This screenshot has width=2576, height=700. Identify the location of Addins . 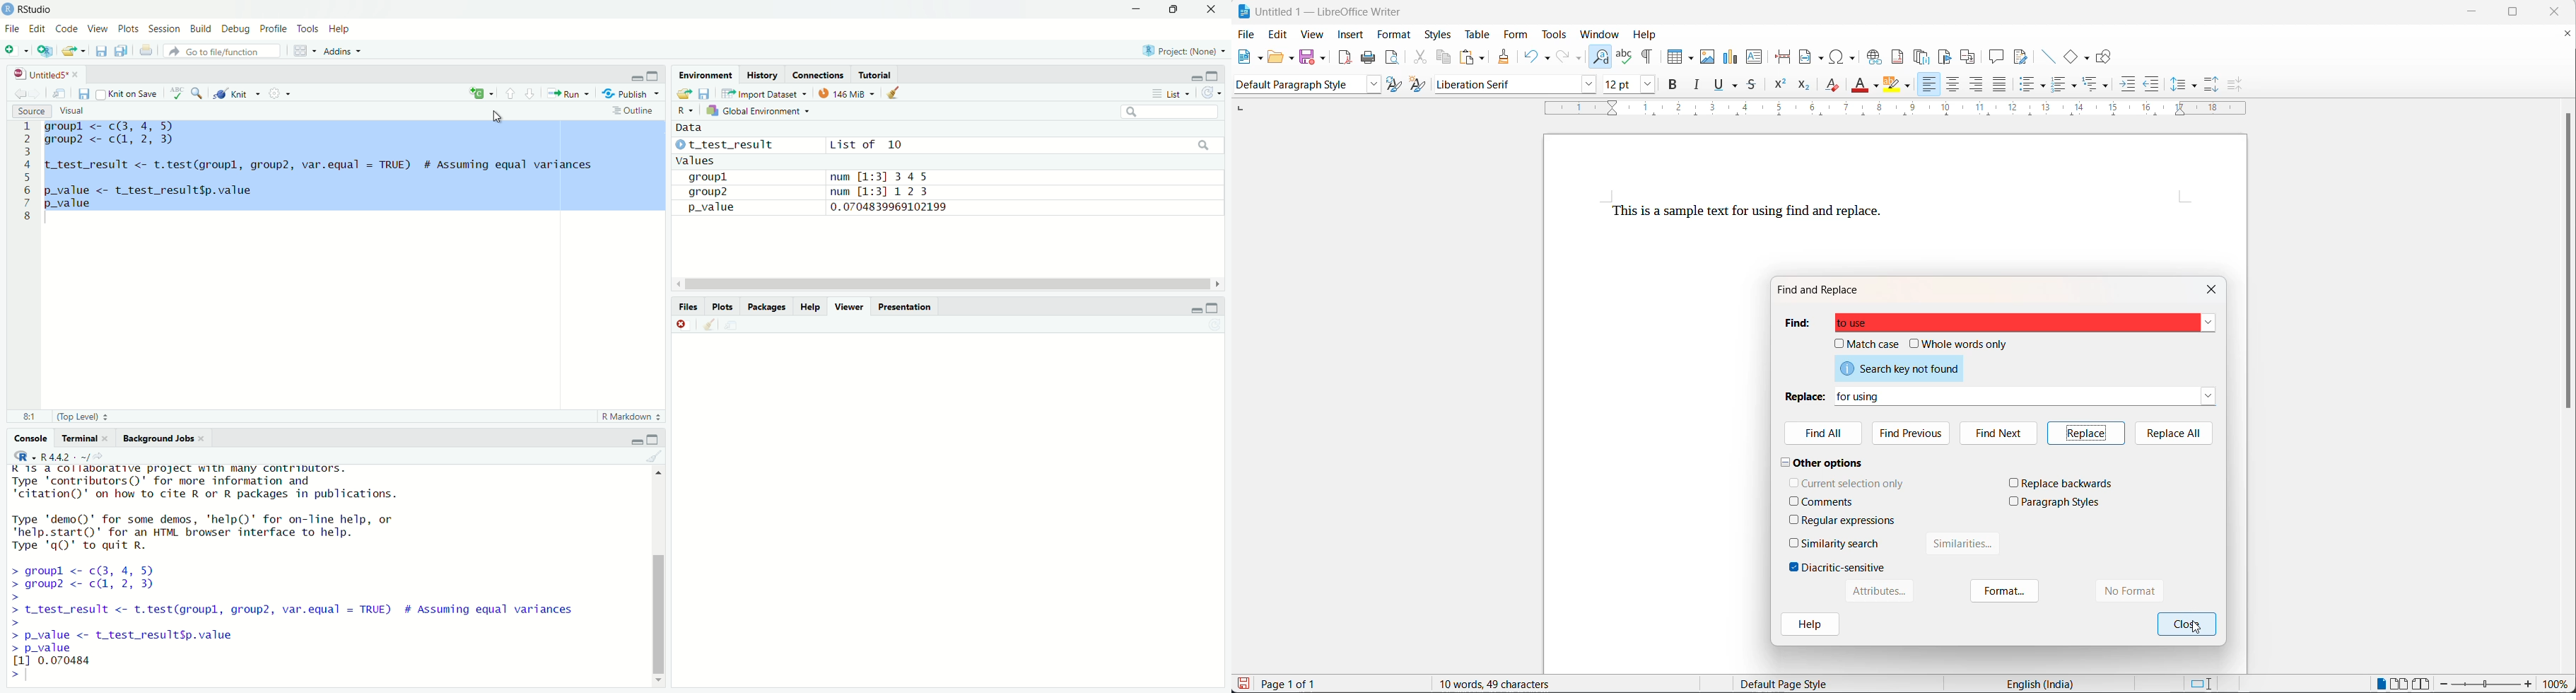
(338, 51).